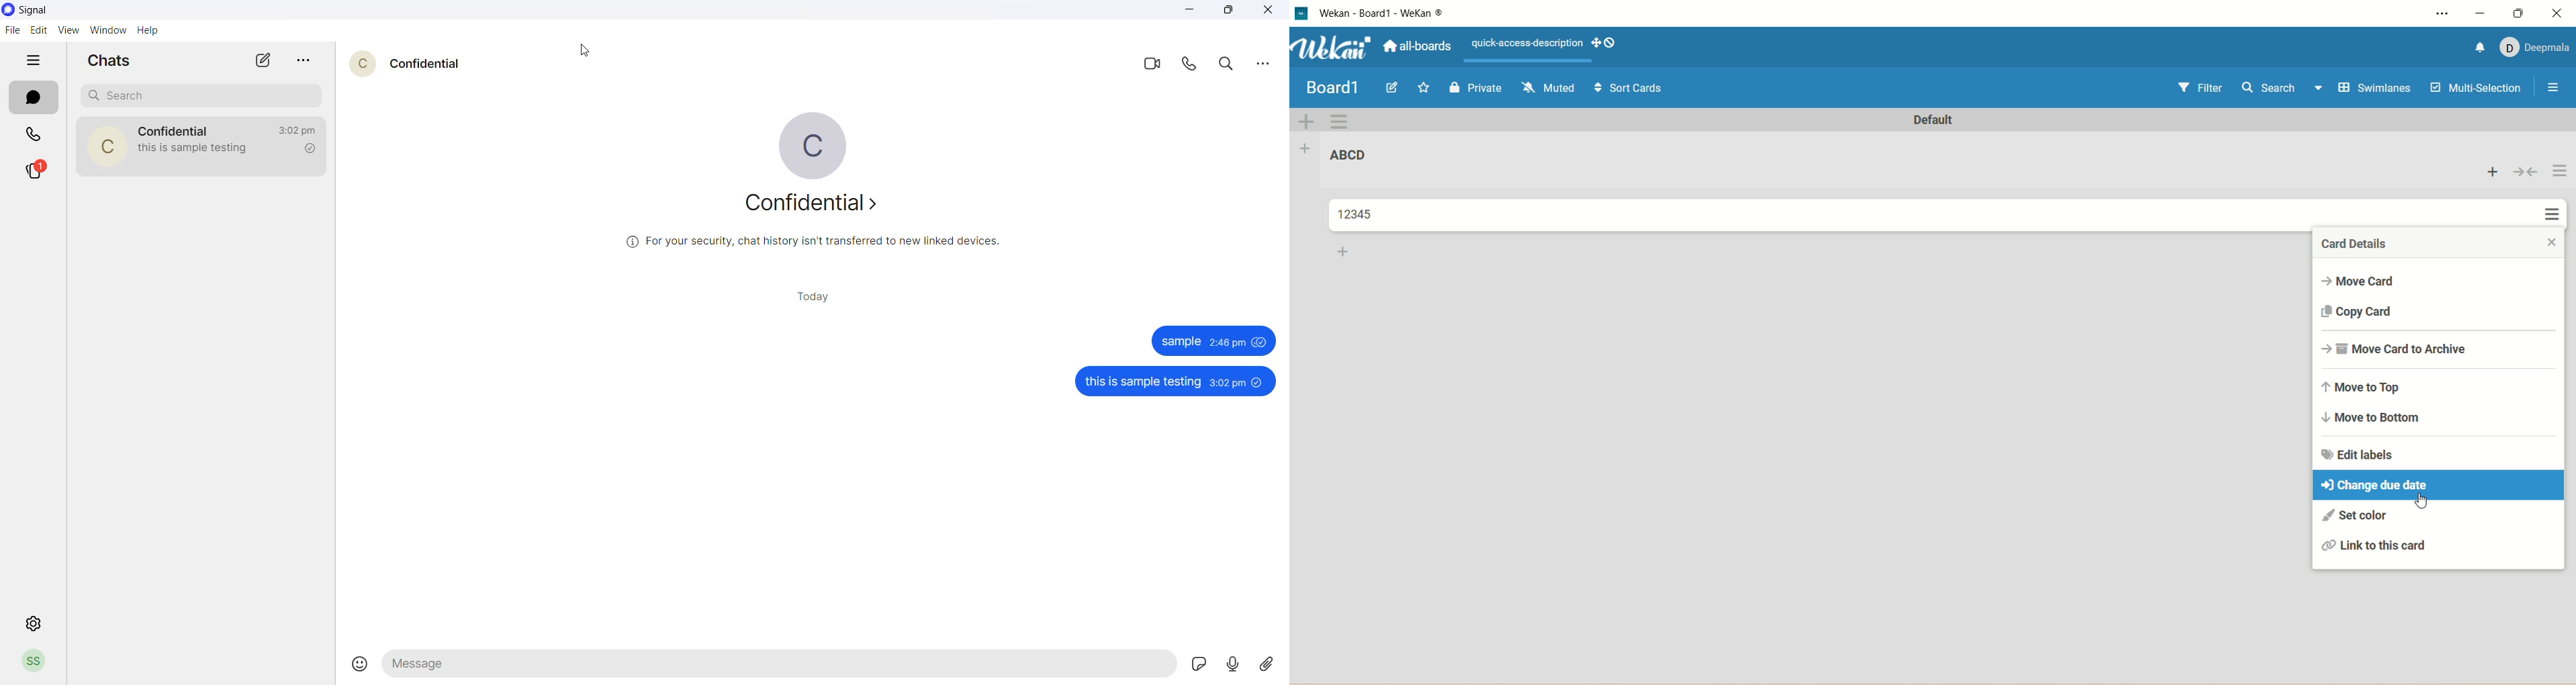 The width and height of the screenshot is (2576, 700). I want to click on window, so click(109, 29).